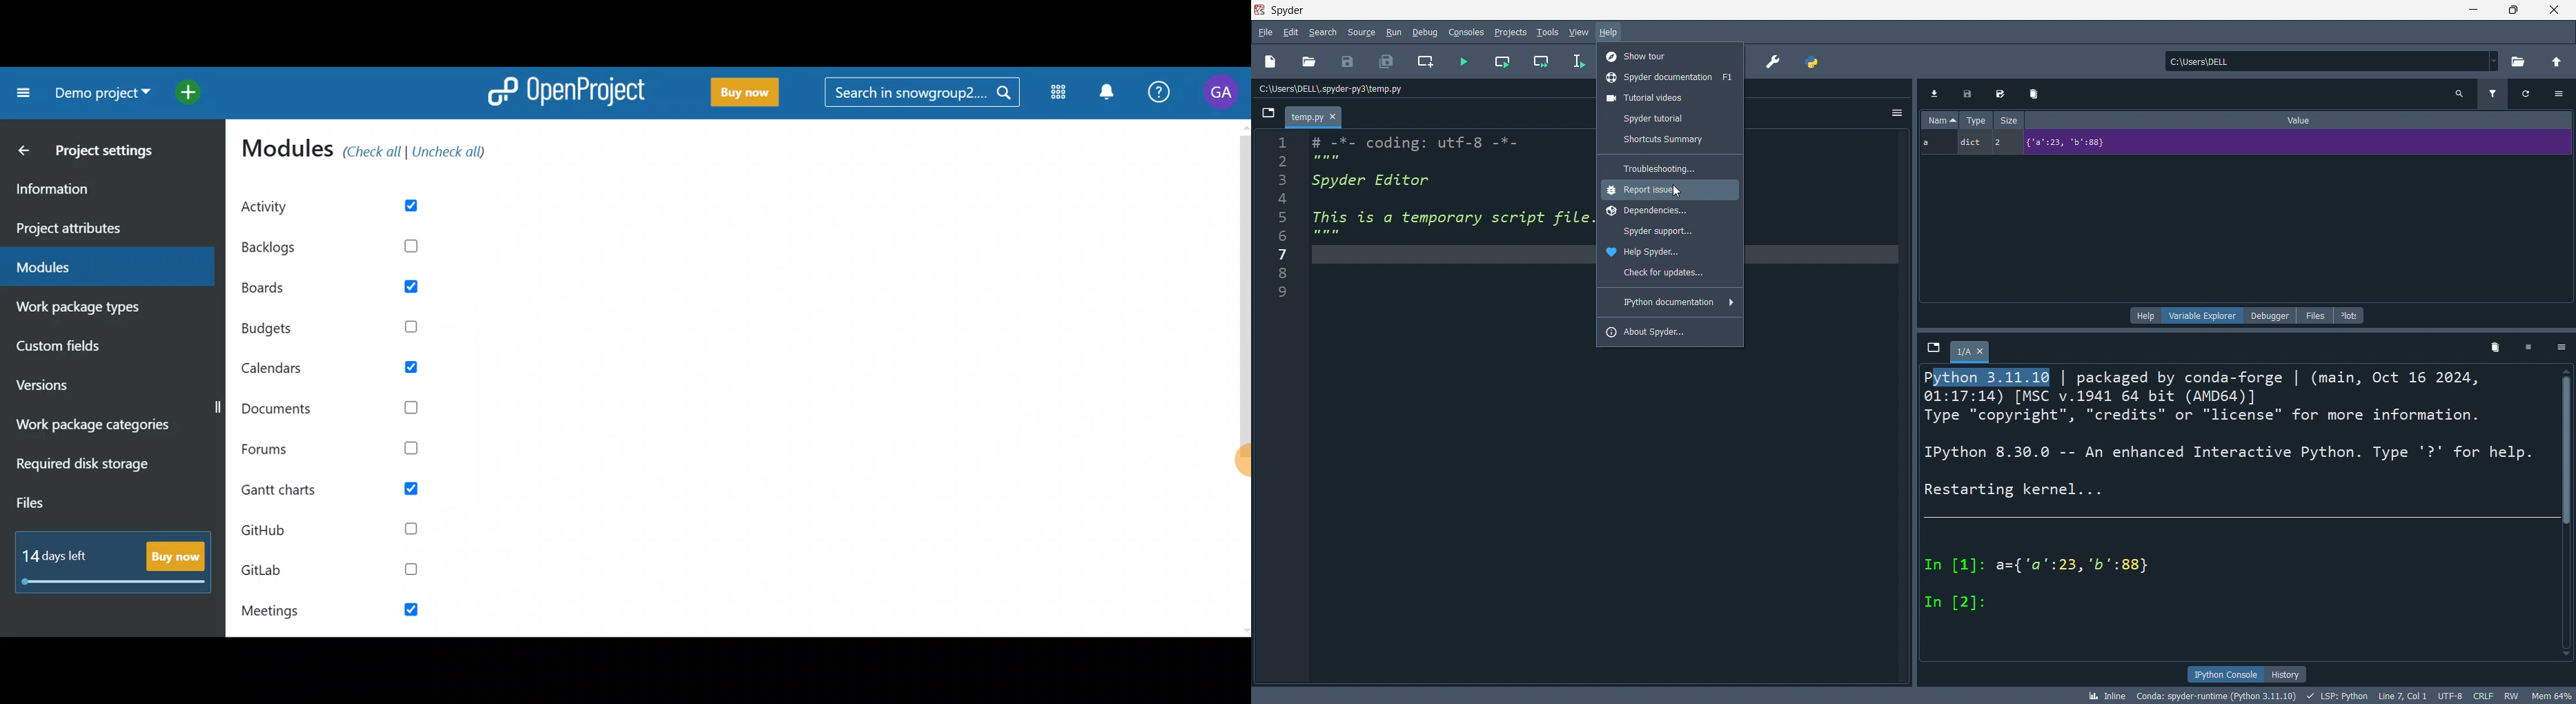  What do you see at coordinates (567, 96) in the screenshot?
I see `OpenProject` at bounding box center [567, 96].